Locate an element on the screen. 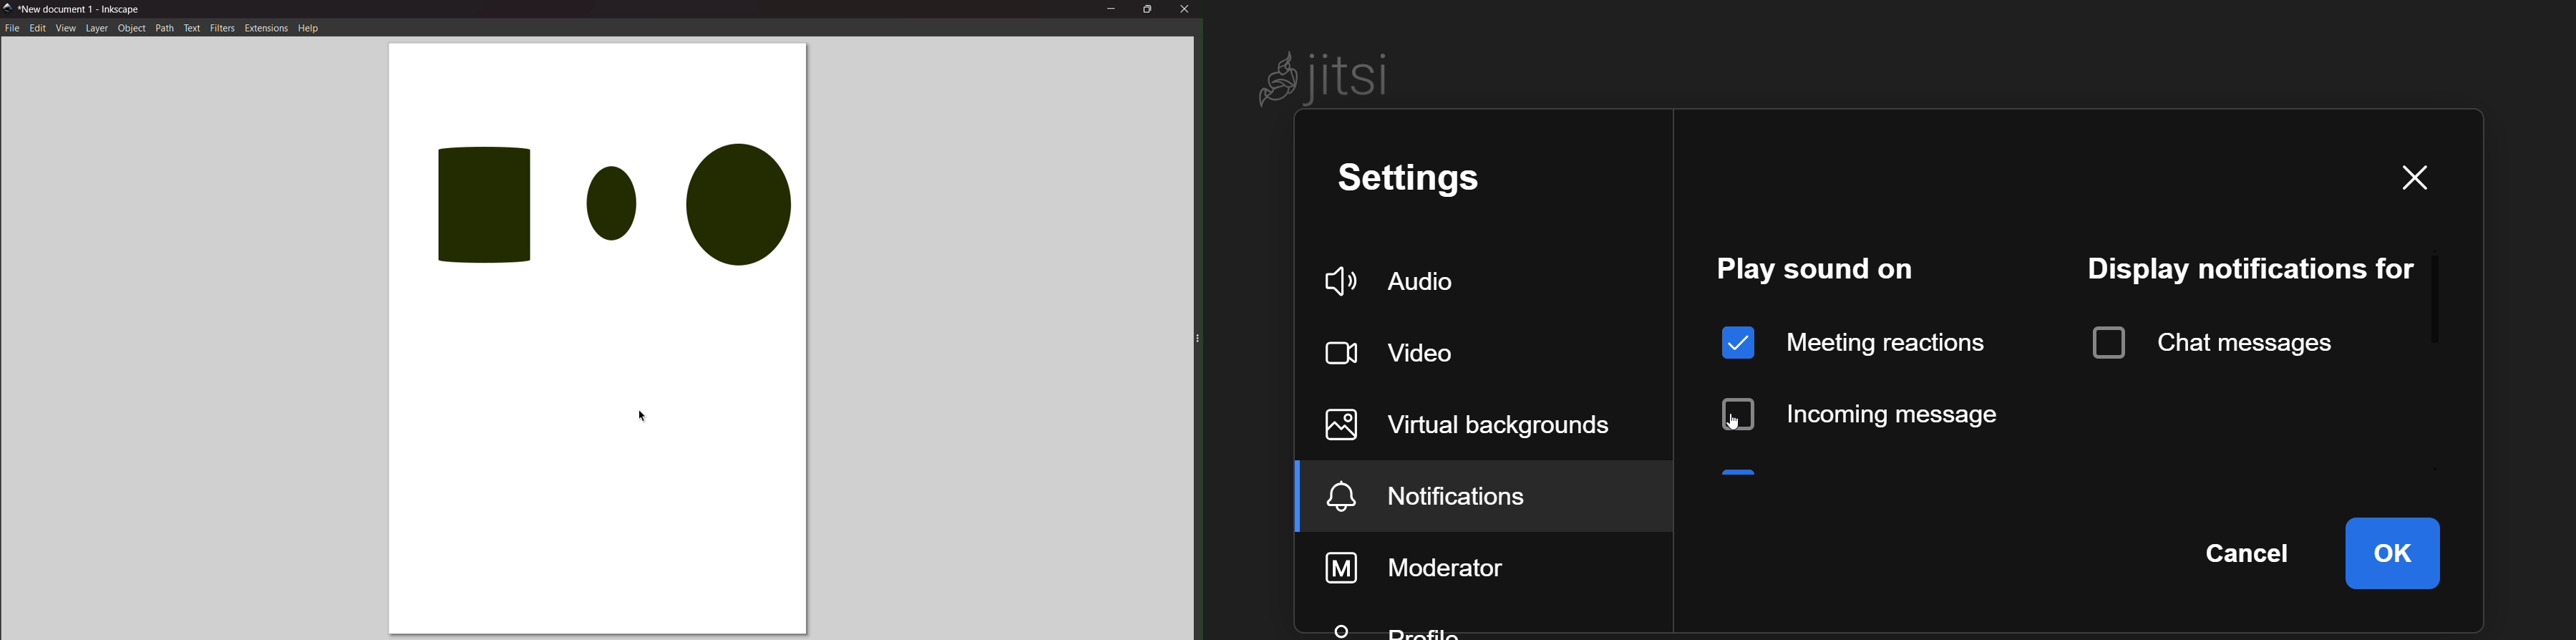  disabled incoming message sound is located at coordinates (1864, 411).